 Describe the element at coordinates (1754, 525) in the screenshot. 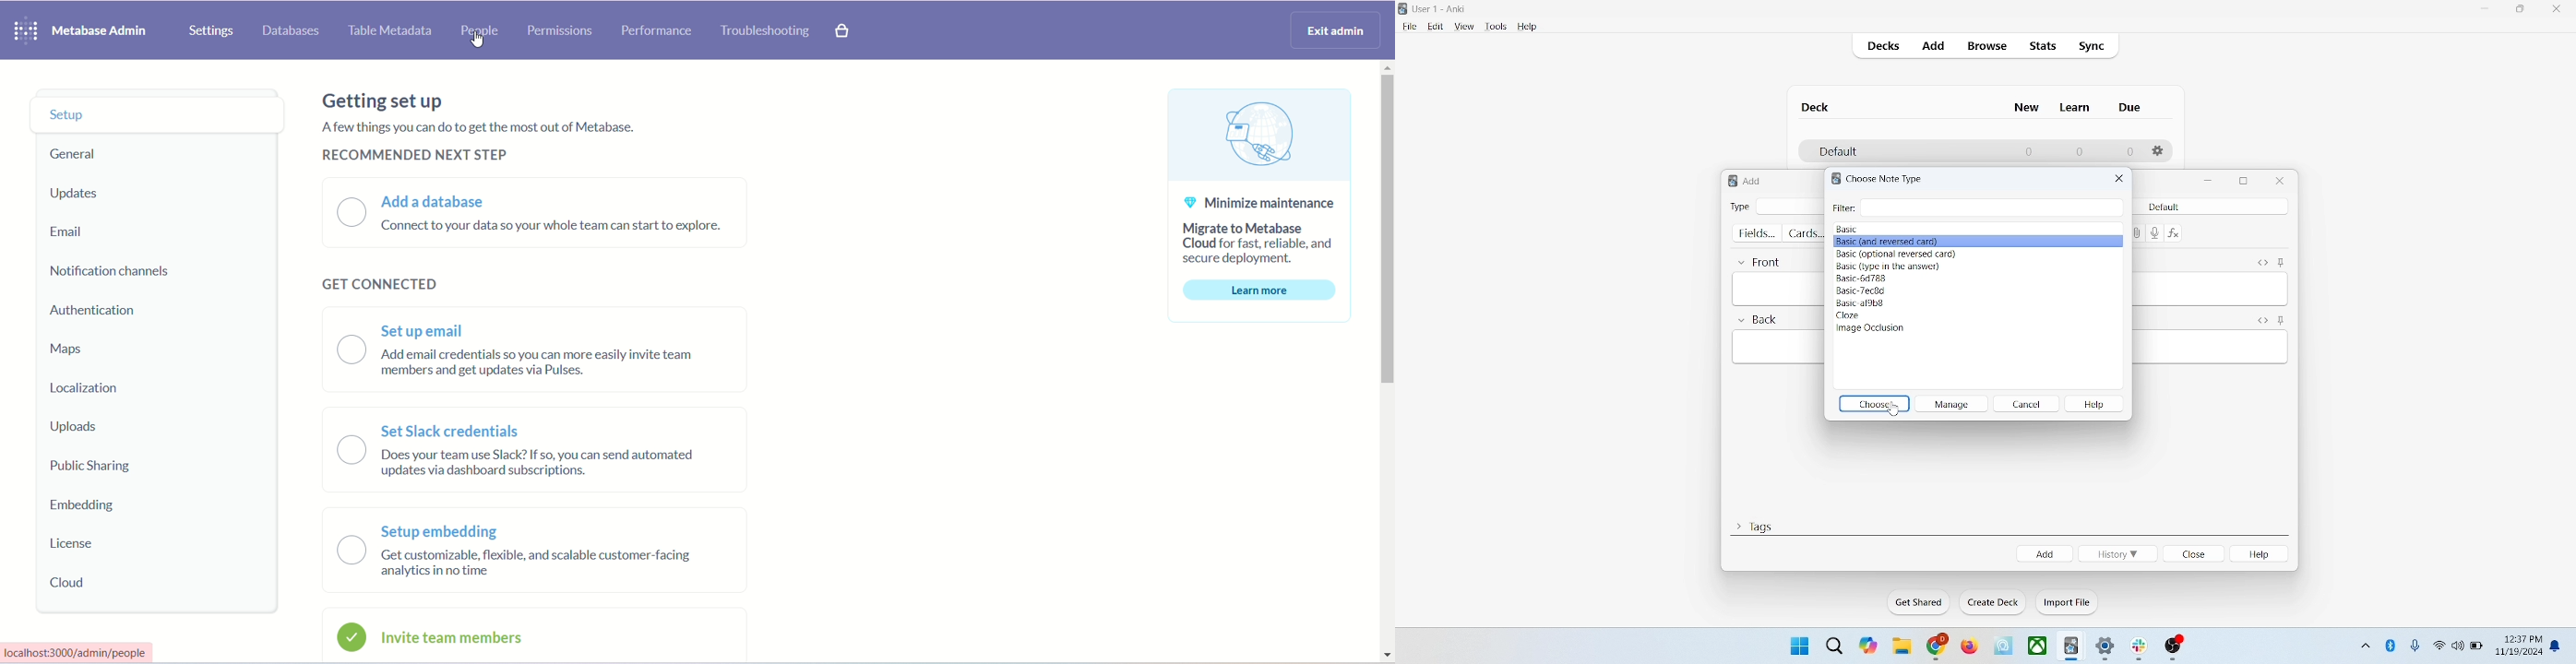

I see `tags` at that location.